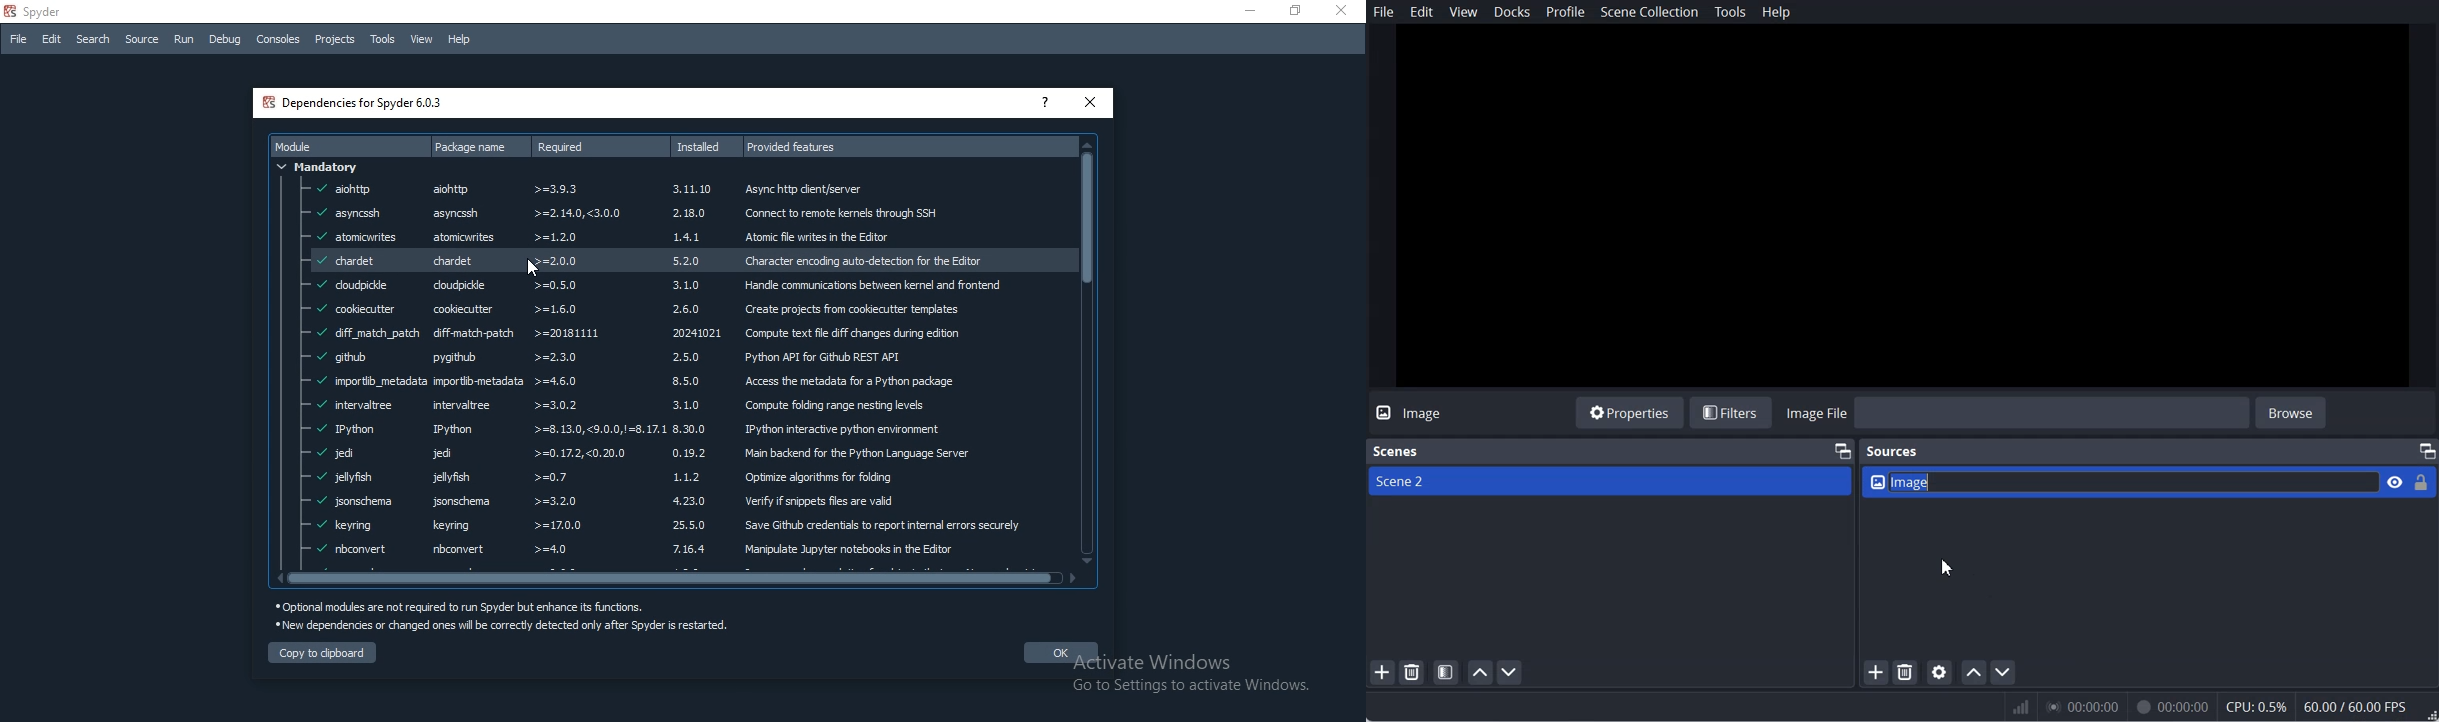 This screenshot has width=2464, height=728. What do you see at coordinates (2294, 412) in the screenshot?
I see `browse` at bounding box center [2294, 412].